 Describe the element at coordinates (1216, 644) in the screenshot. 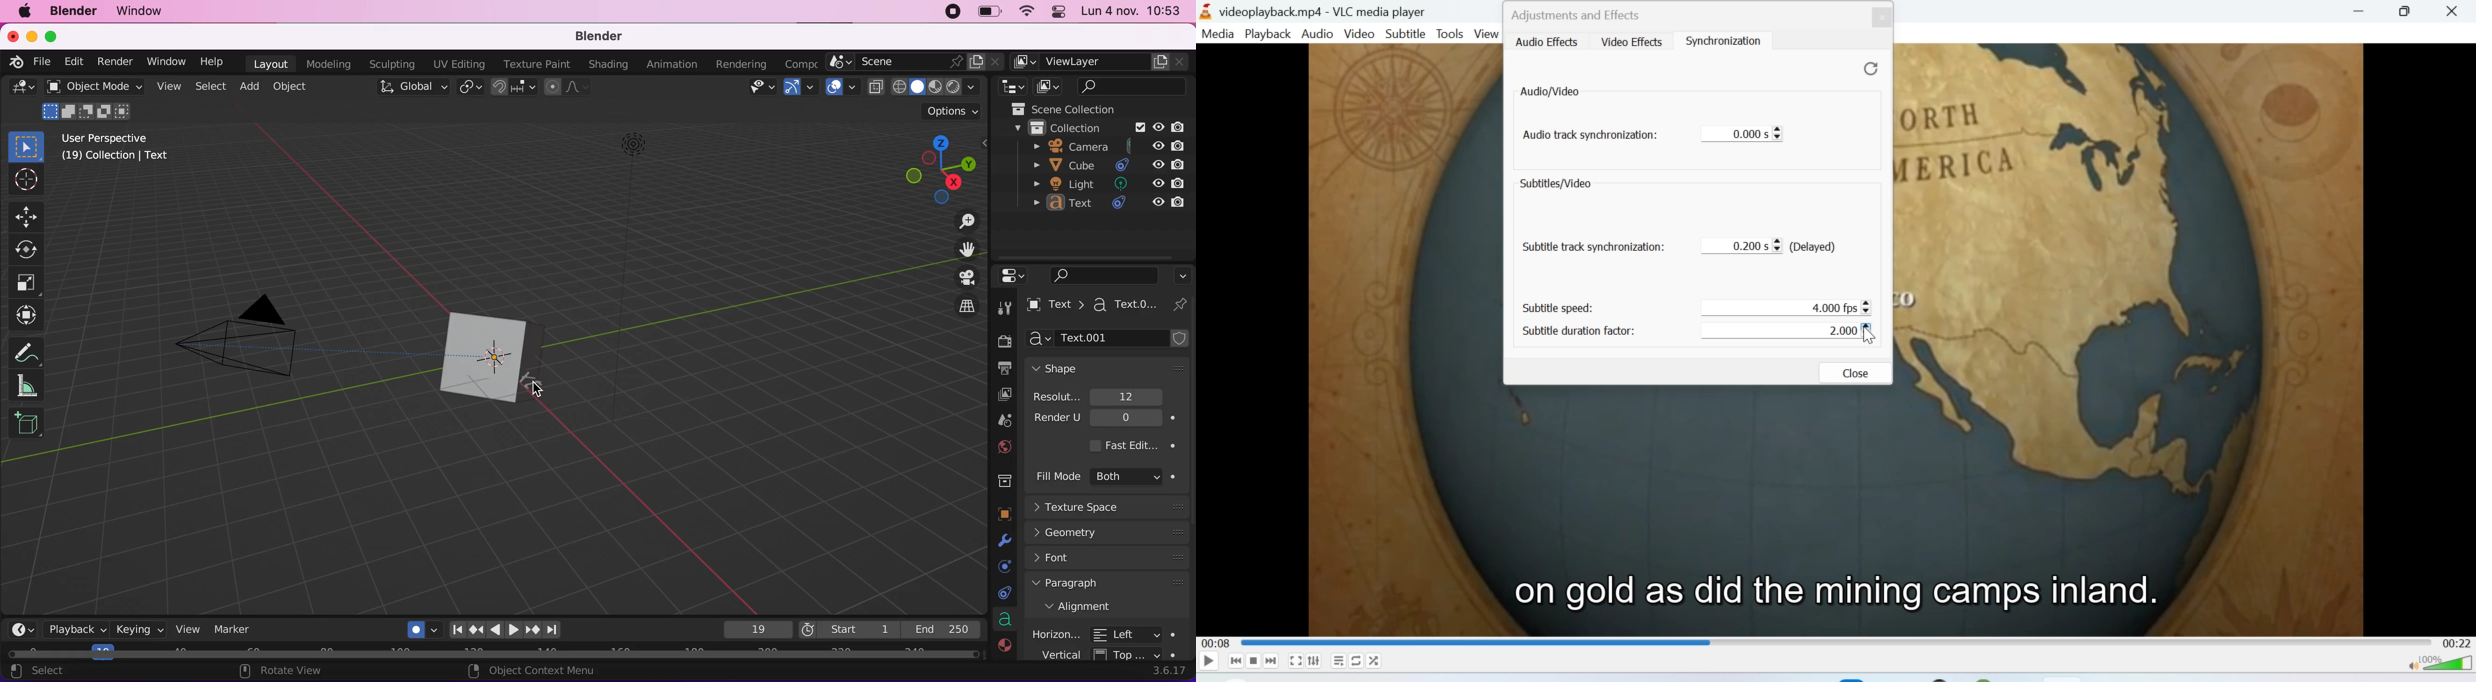

I see `00:08` at that location.